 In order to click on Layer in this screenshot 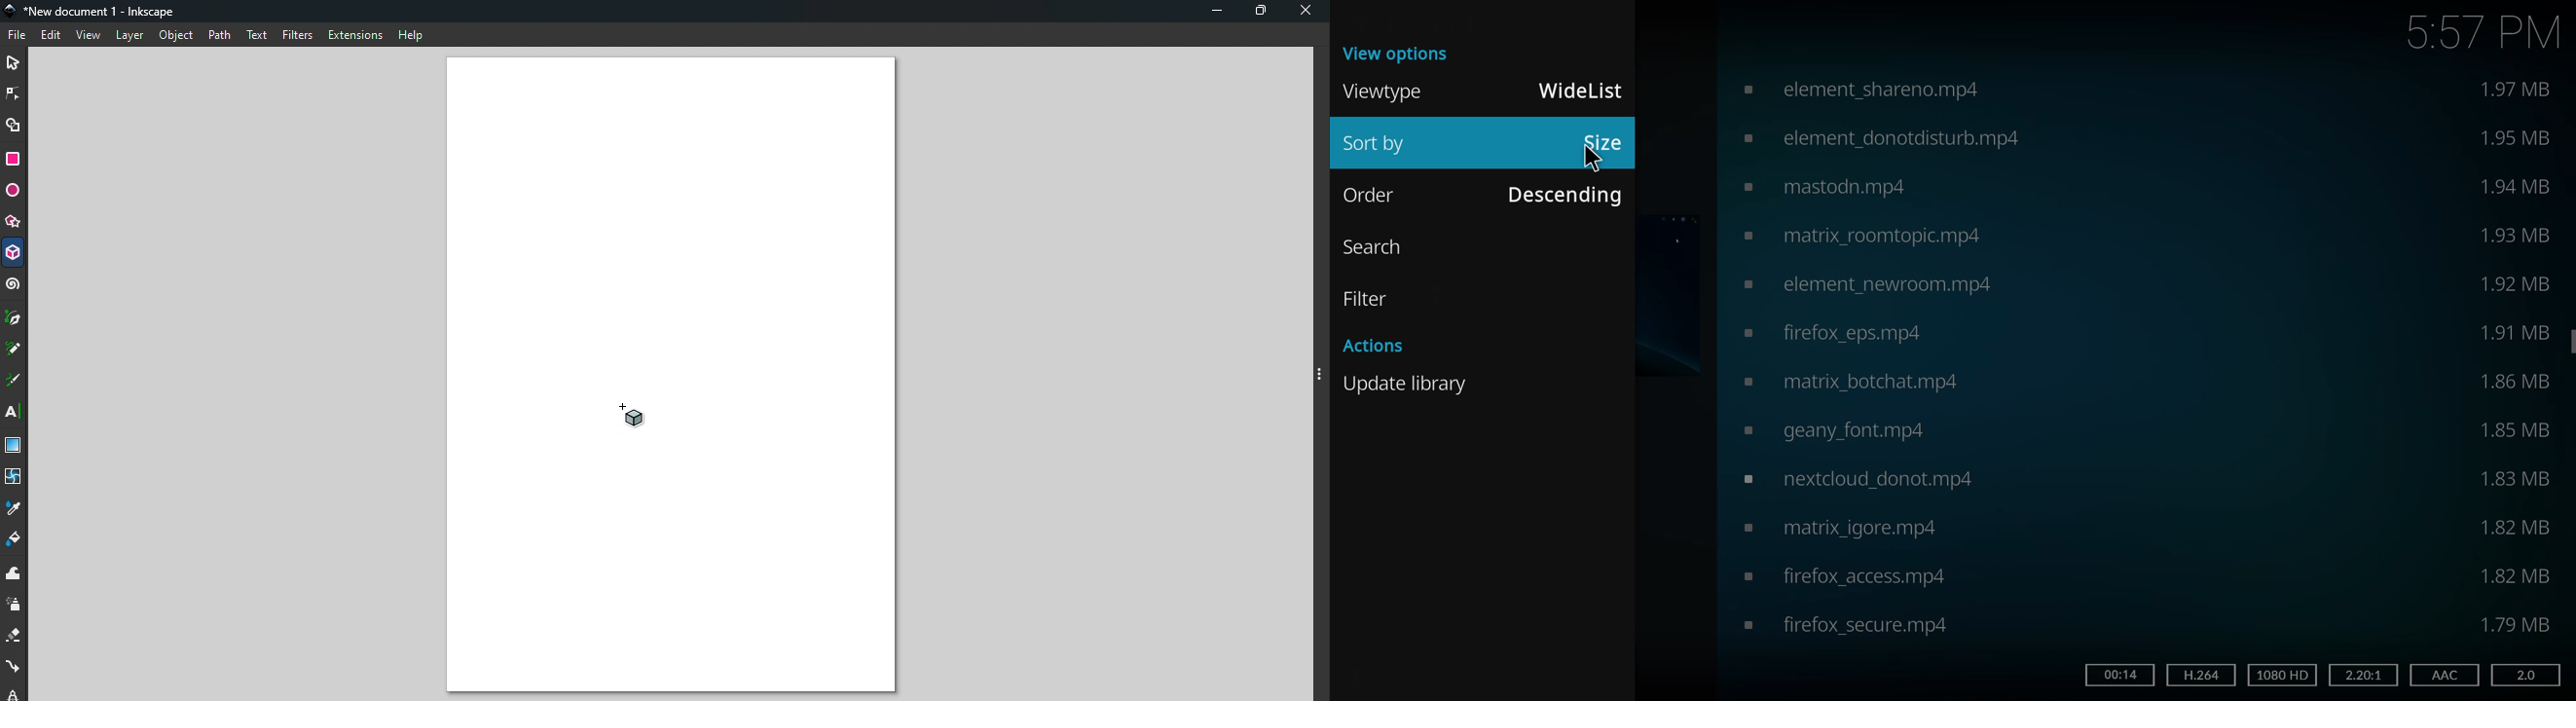, I will do `click(129, 37)`.